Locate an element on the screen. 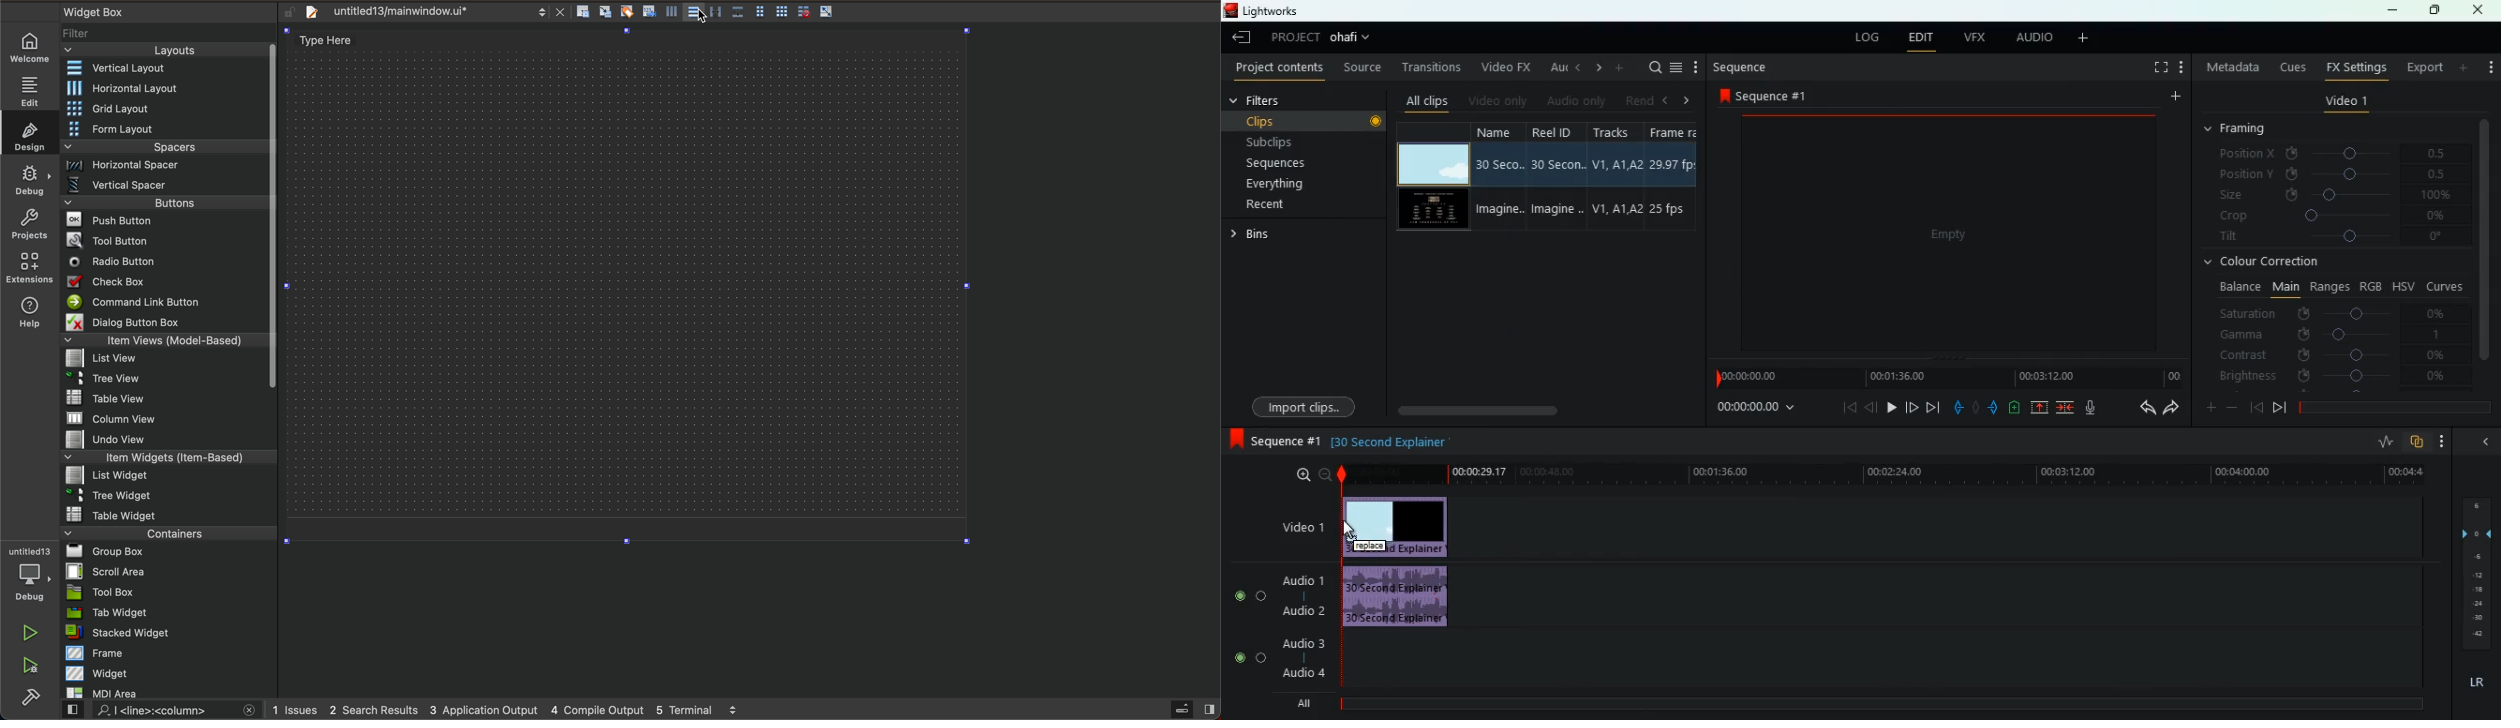 This screenshot has height=728, width=2520. curSor is located at coordinates (704, 19).